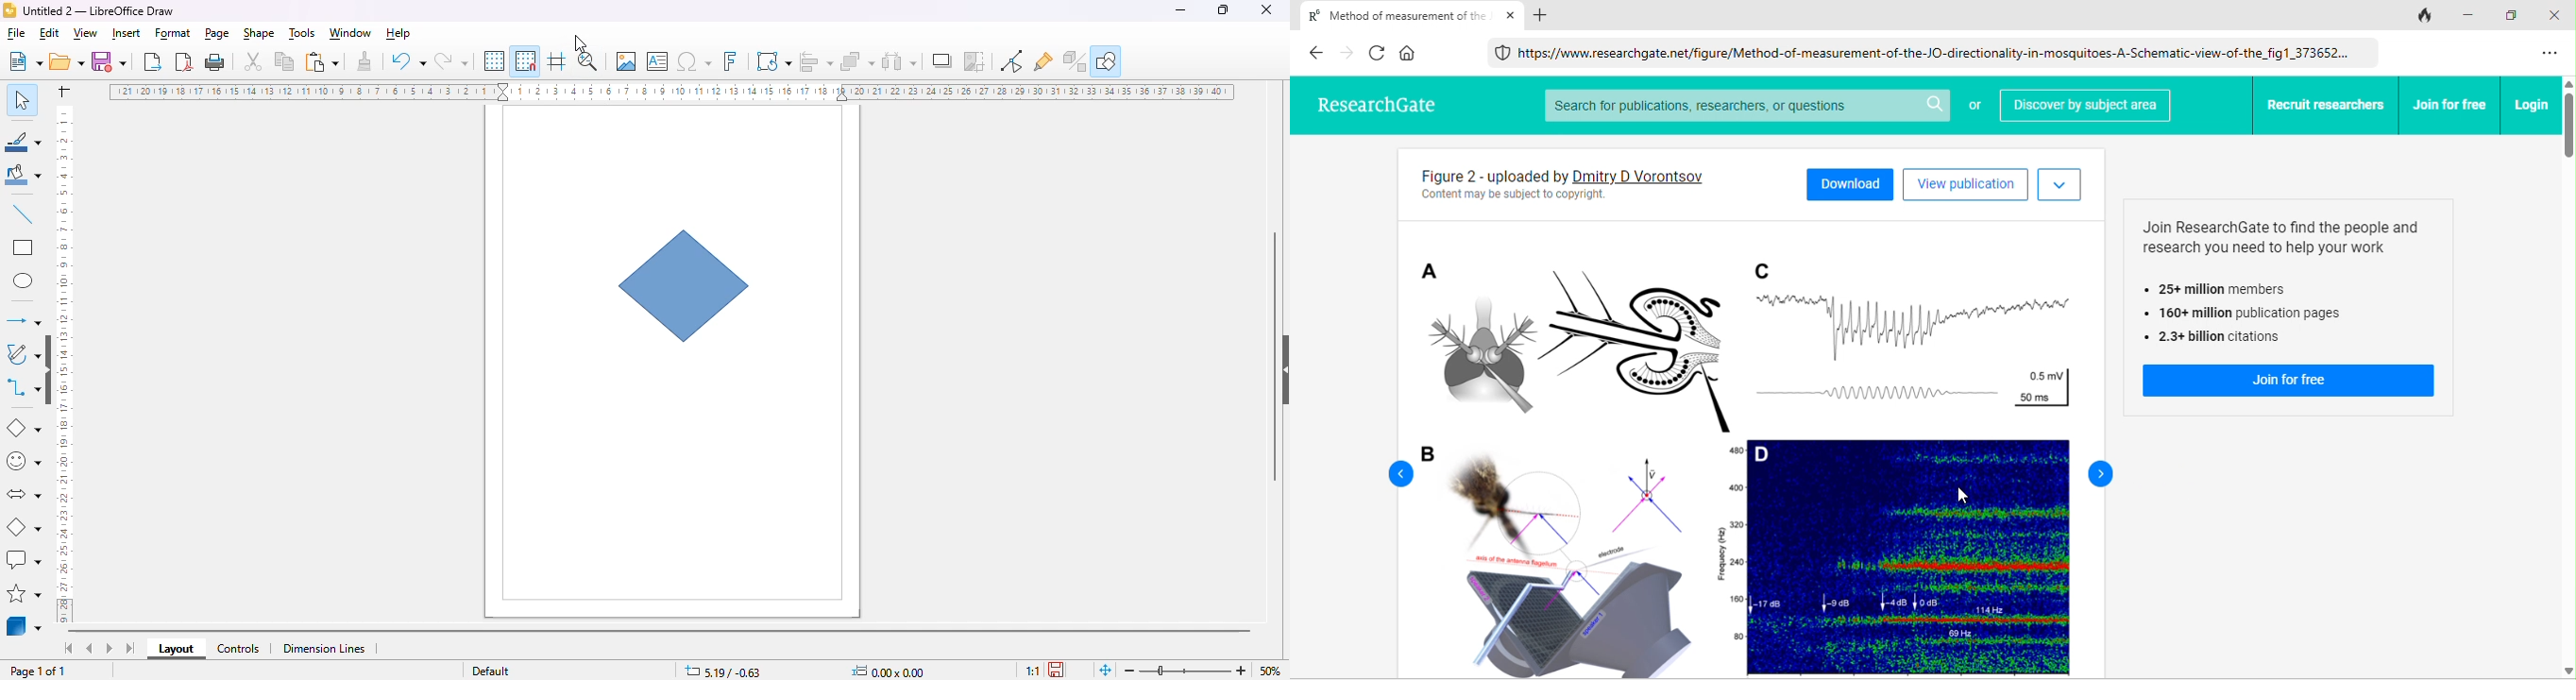 Image resolution: width=2576 pixels, height=700 pixels. What do you see at coordinates (9, 10) in the screenshot?
I see `logo` at bounding box center [9, 10].